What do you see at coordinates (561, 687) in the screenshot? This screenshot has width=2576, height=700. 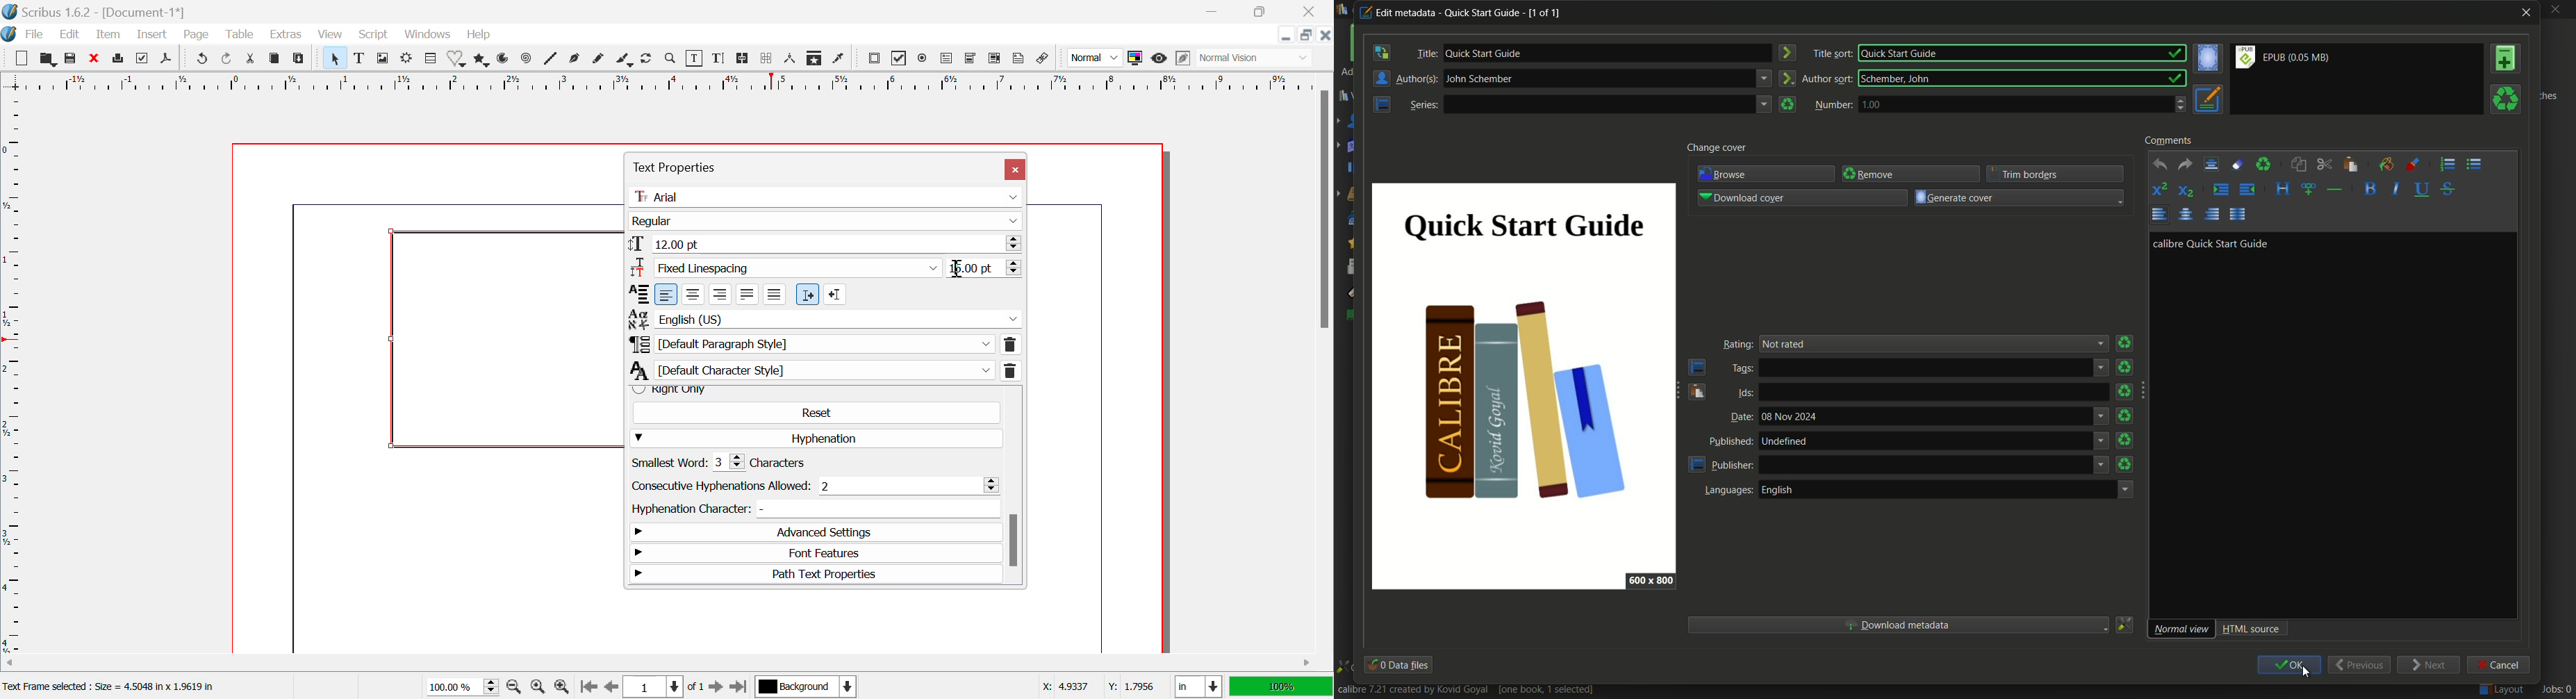 I see `Zoom In` at bounding box center [561, 687].